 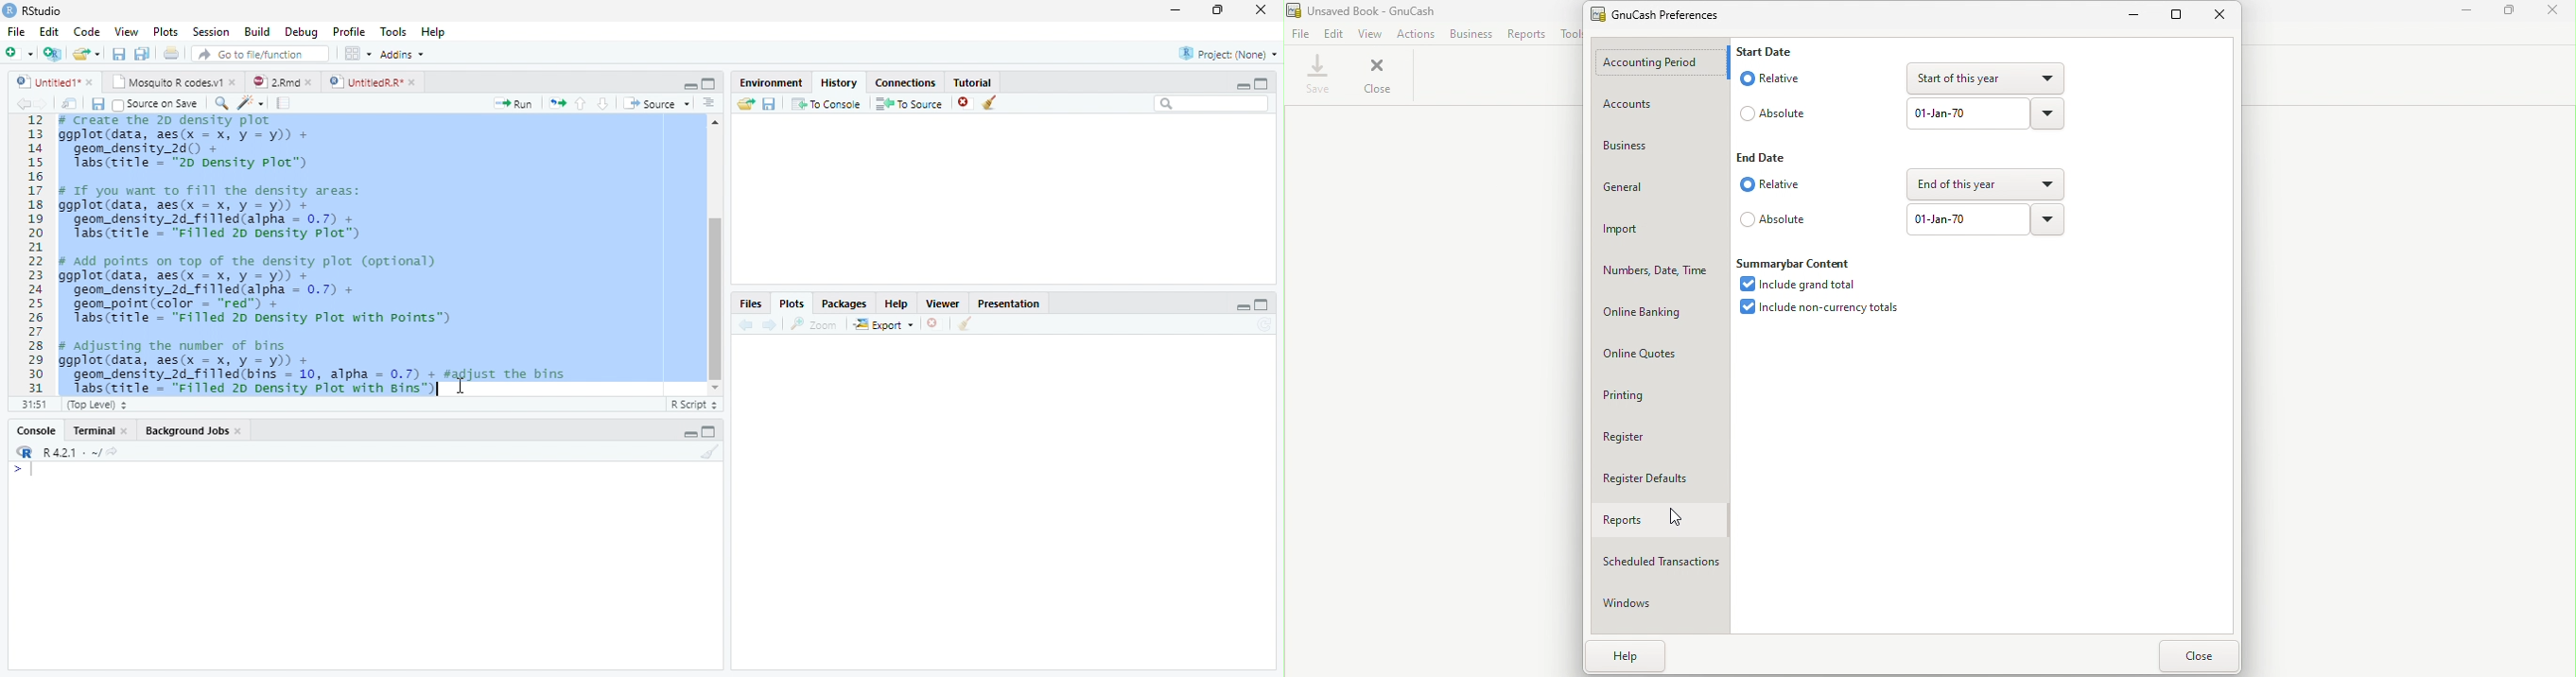 I want to click on Tutorial, so click(x=974, y=82).